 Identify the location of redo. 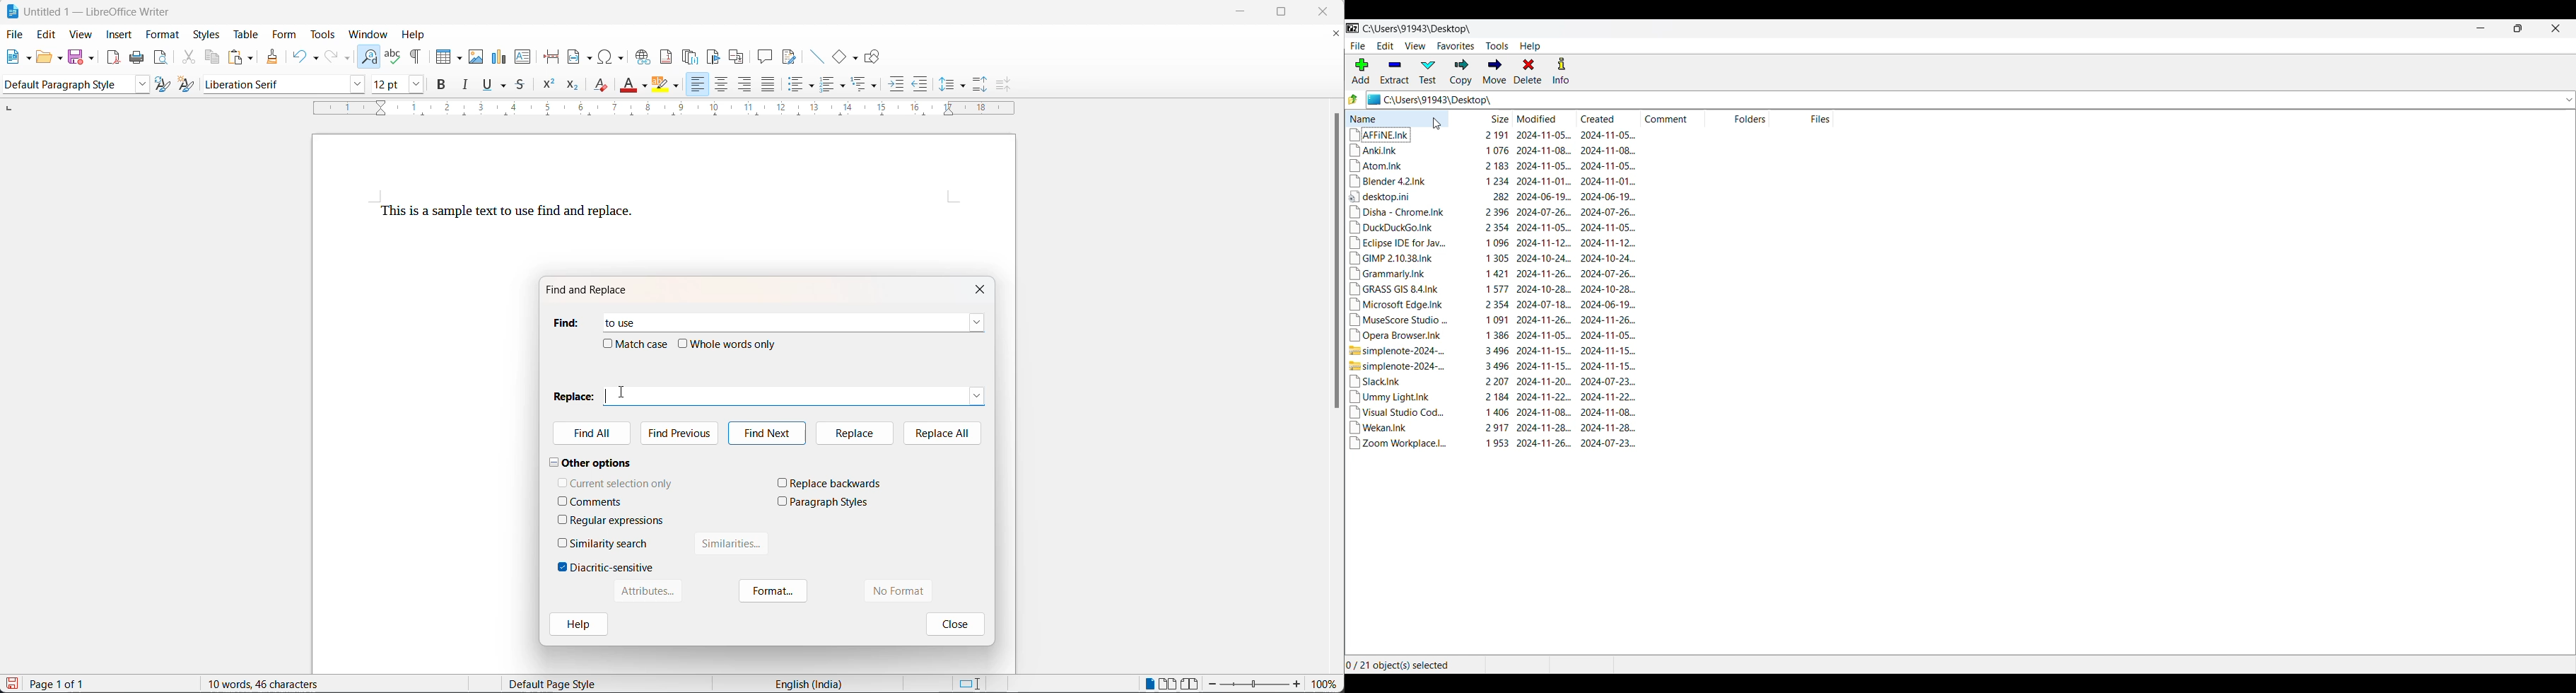
(332, 57).